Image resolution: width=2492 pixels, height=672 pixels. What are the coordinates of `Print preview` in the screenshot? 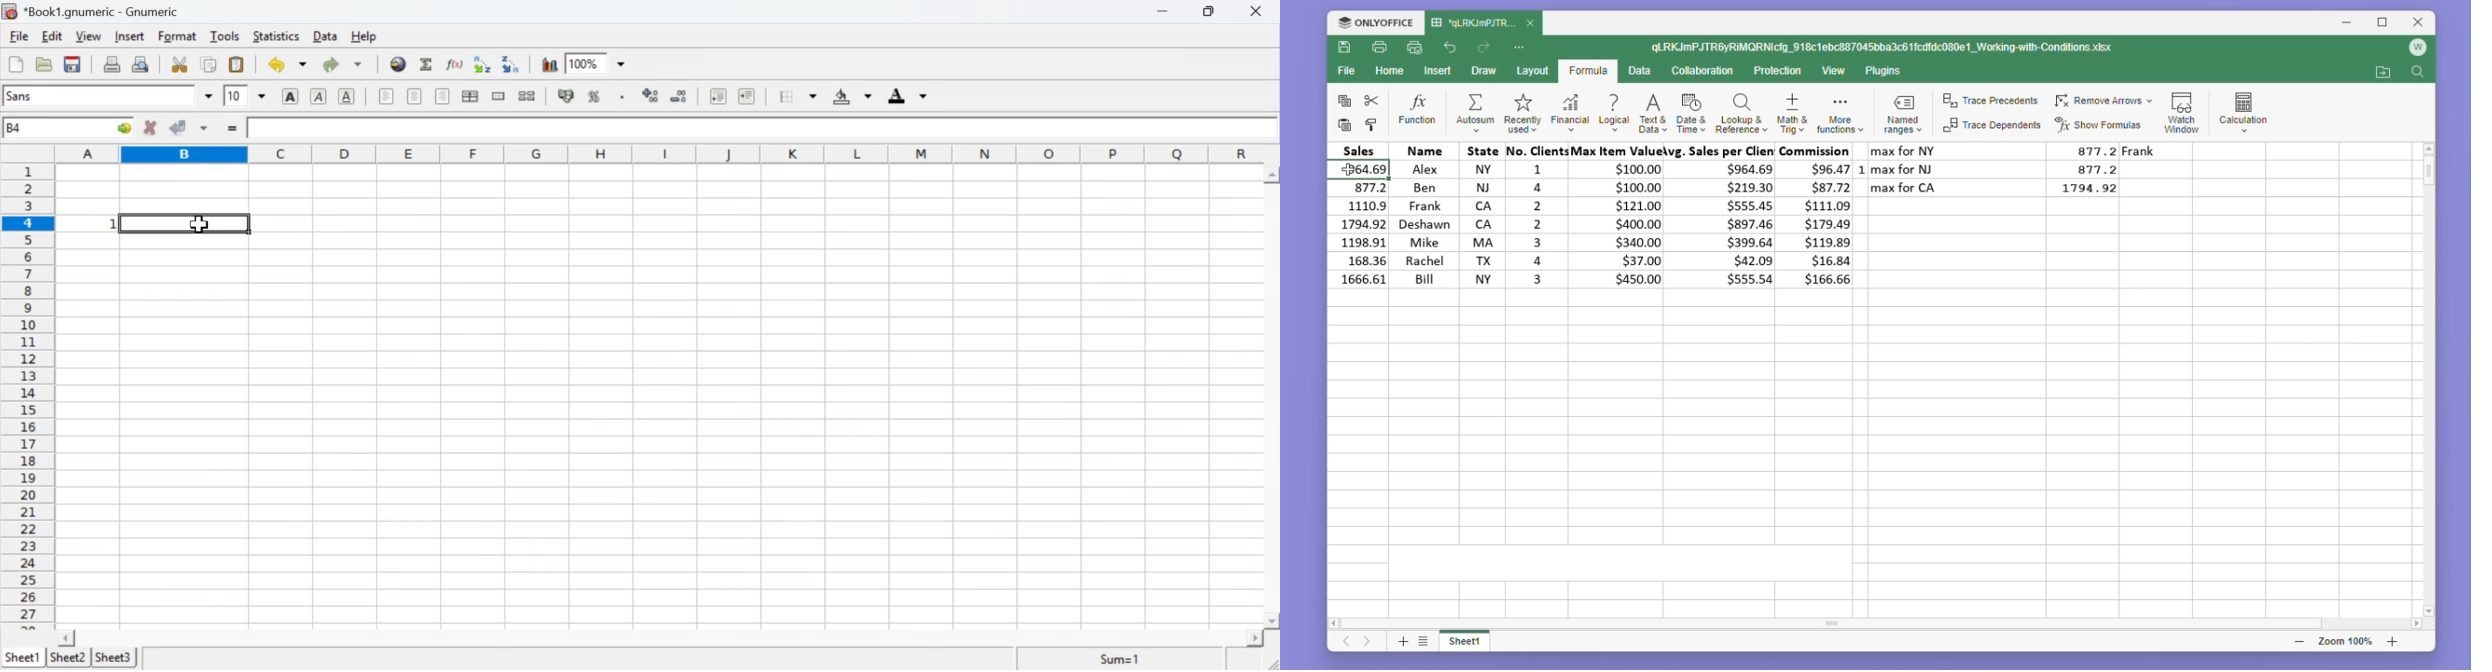 It's located at (142, 64).